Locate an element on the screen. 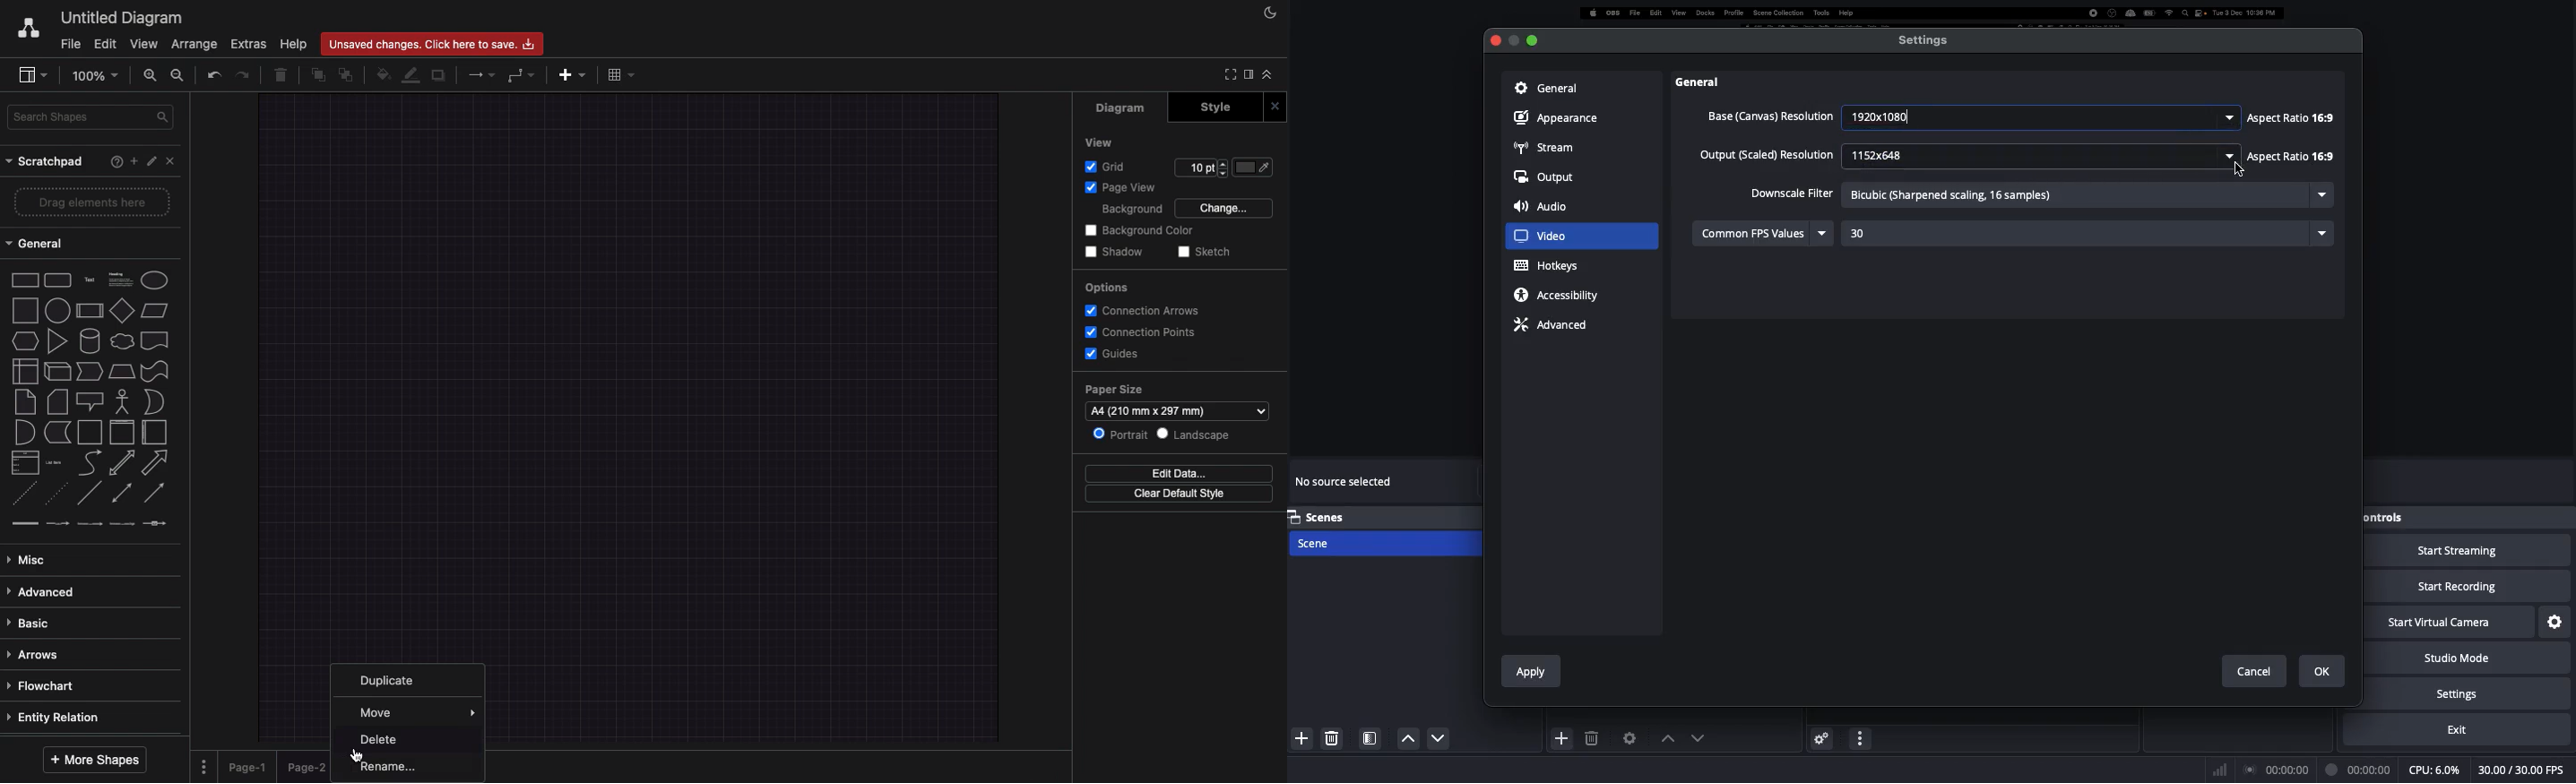 The height and width of the screenshot is (784, 2576). Down is located at coordinates (1404, 738).